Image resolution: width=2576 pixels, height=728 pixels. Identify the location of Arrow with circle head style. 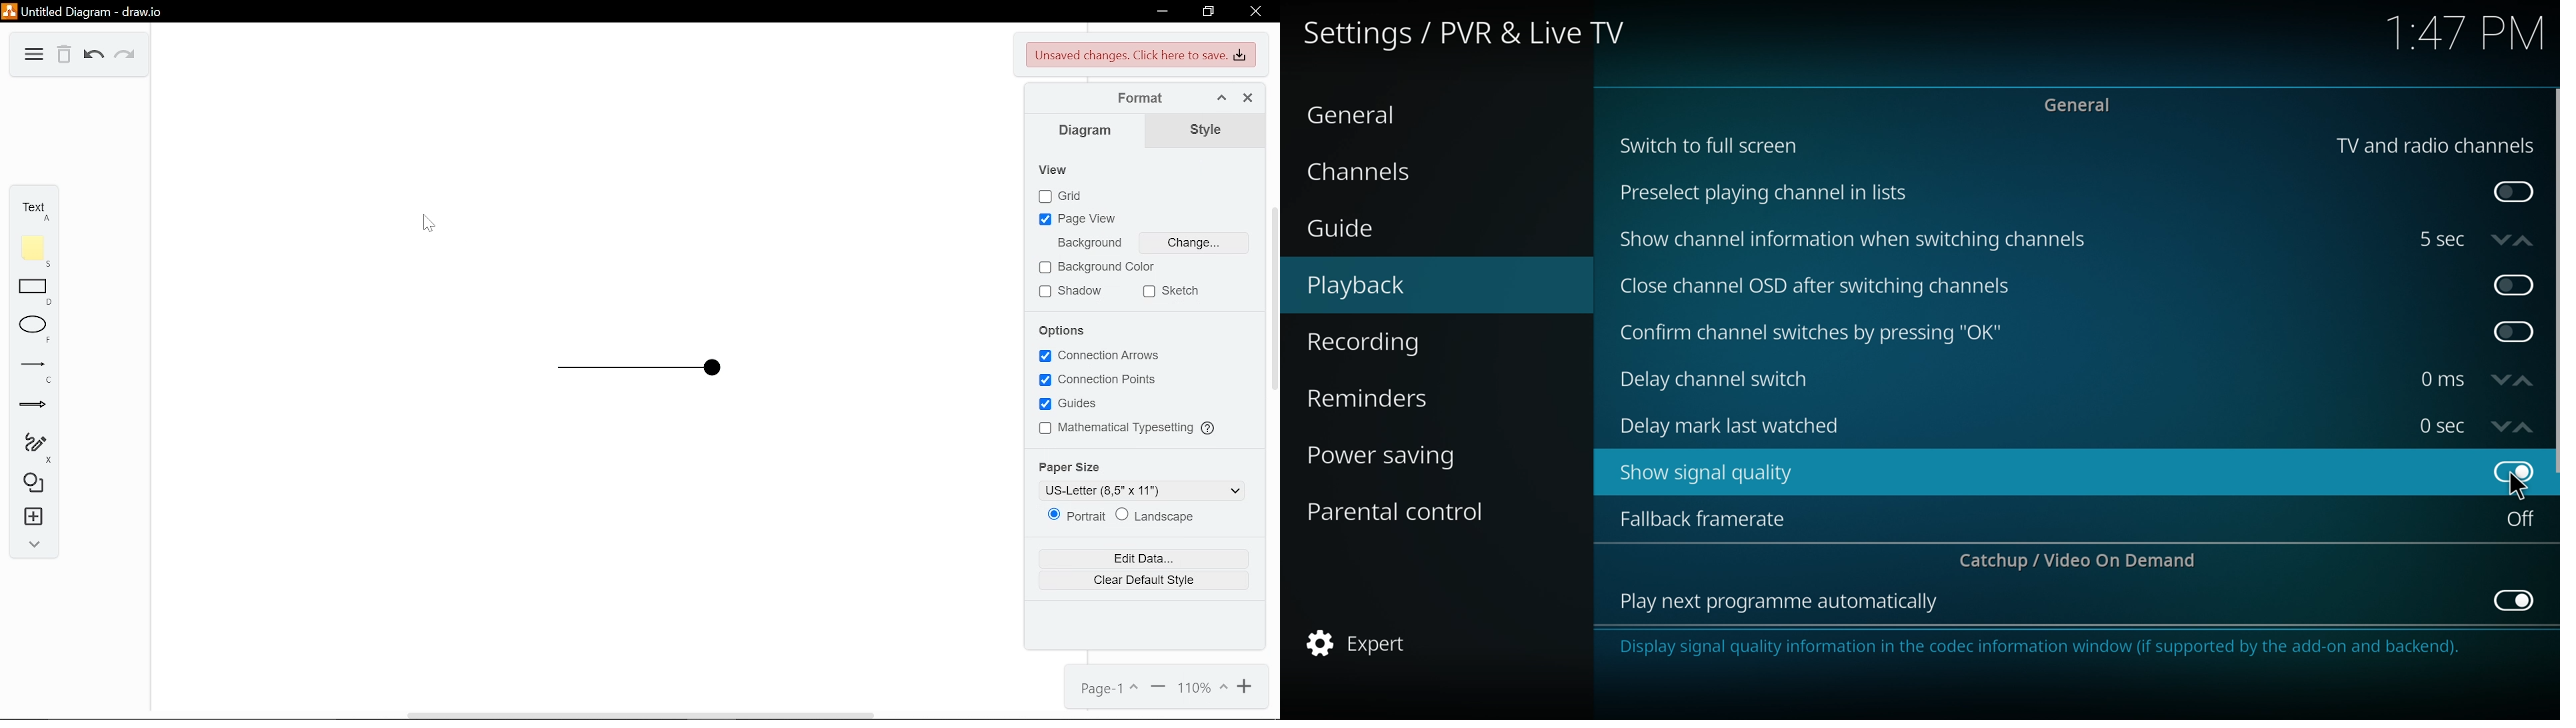
(617, 369).